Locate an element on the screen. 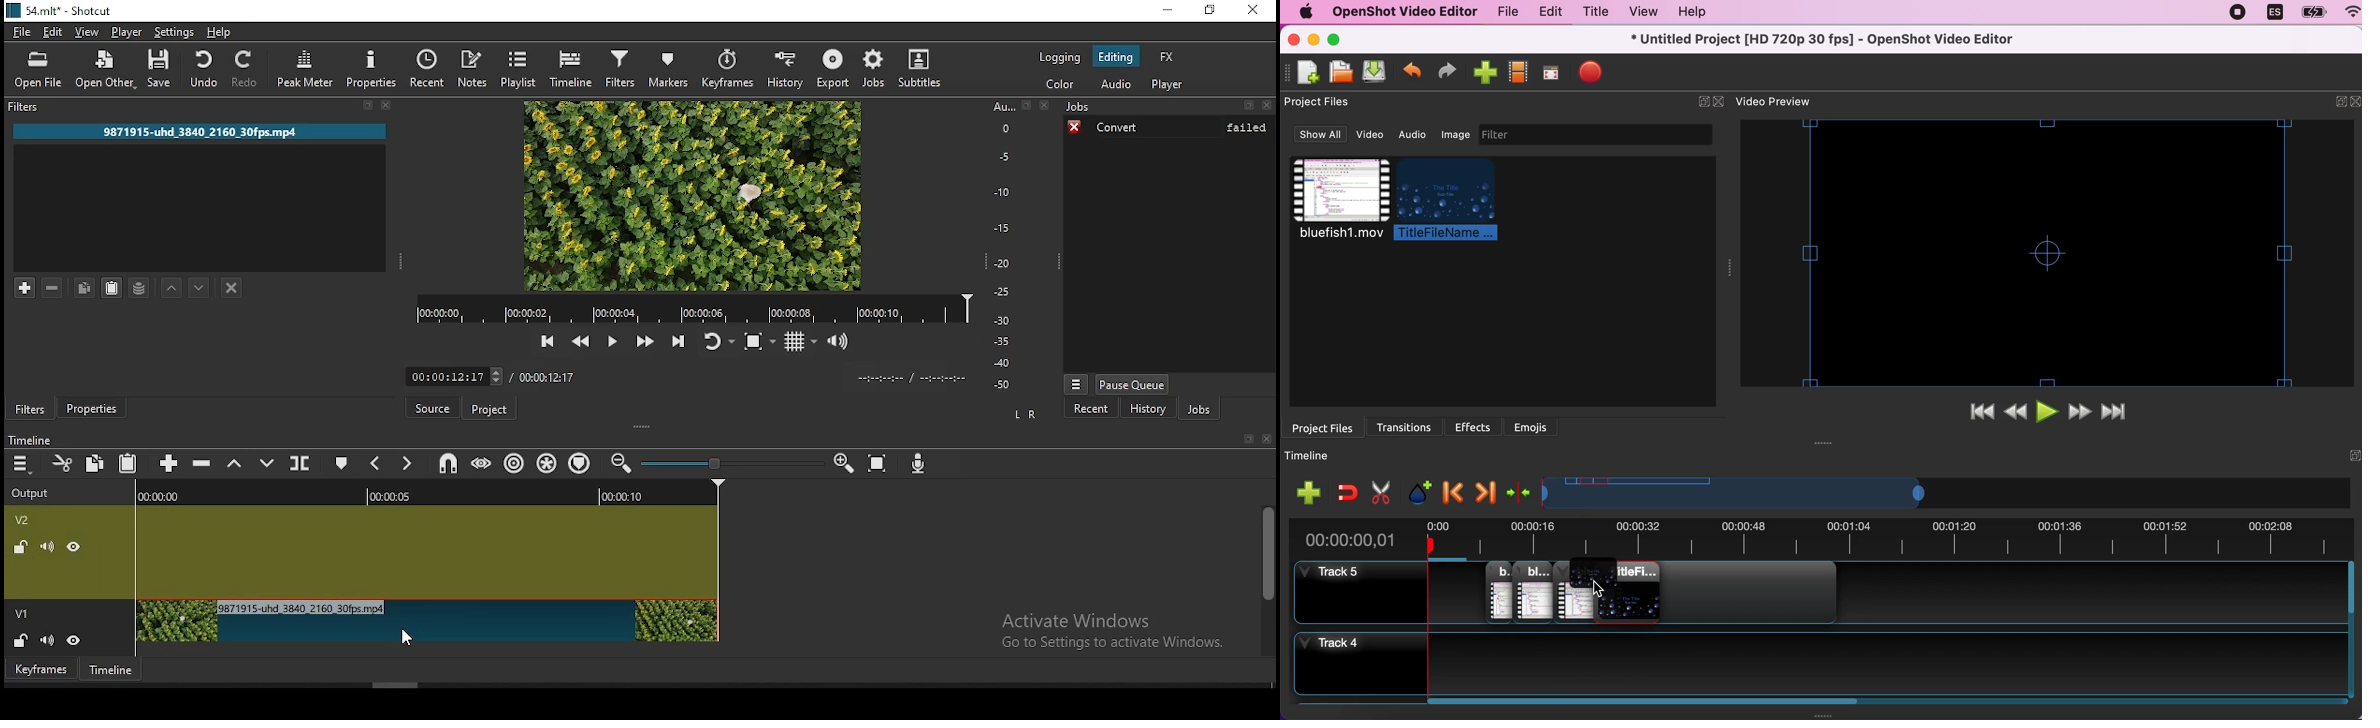  editing is located at coordinates (1121, 57).